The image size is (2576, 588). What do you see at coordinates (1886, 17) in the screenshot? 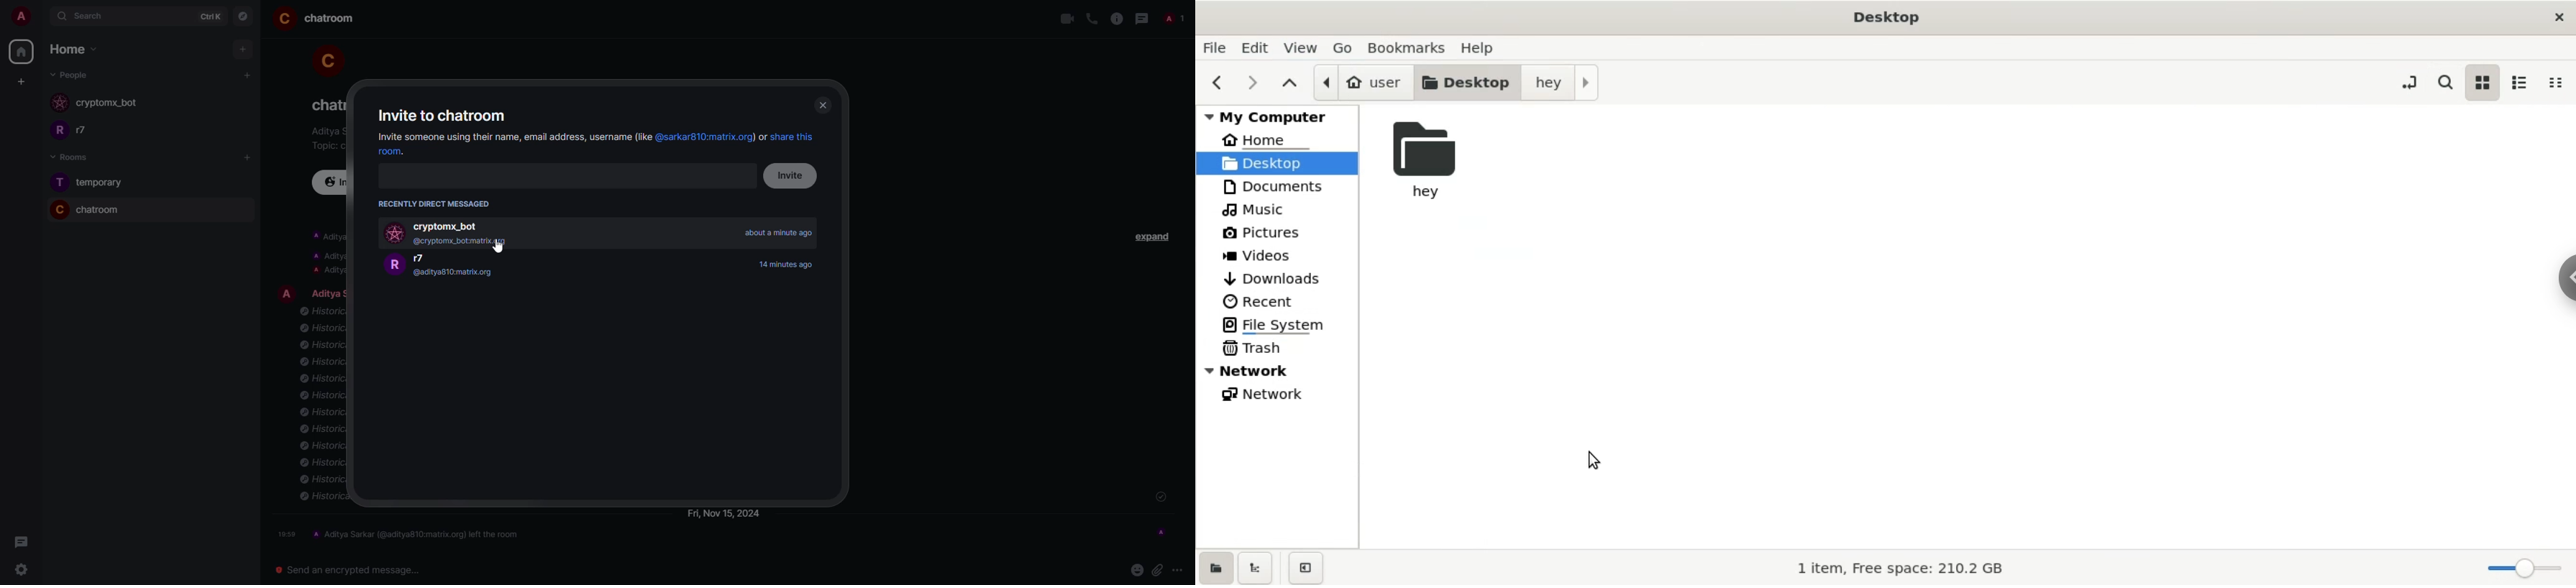
I see `Desktop` at bounding box center [1886, 17].